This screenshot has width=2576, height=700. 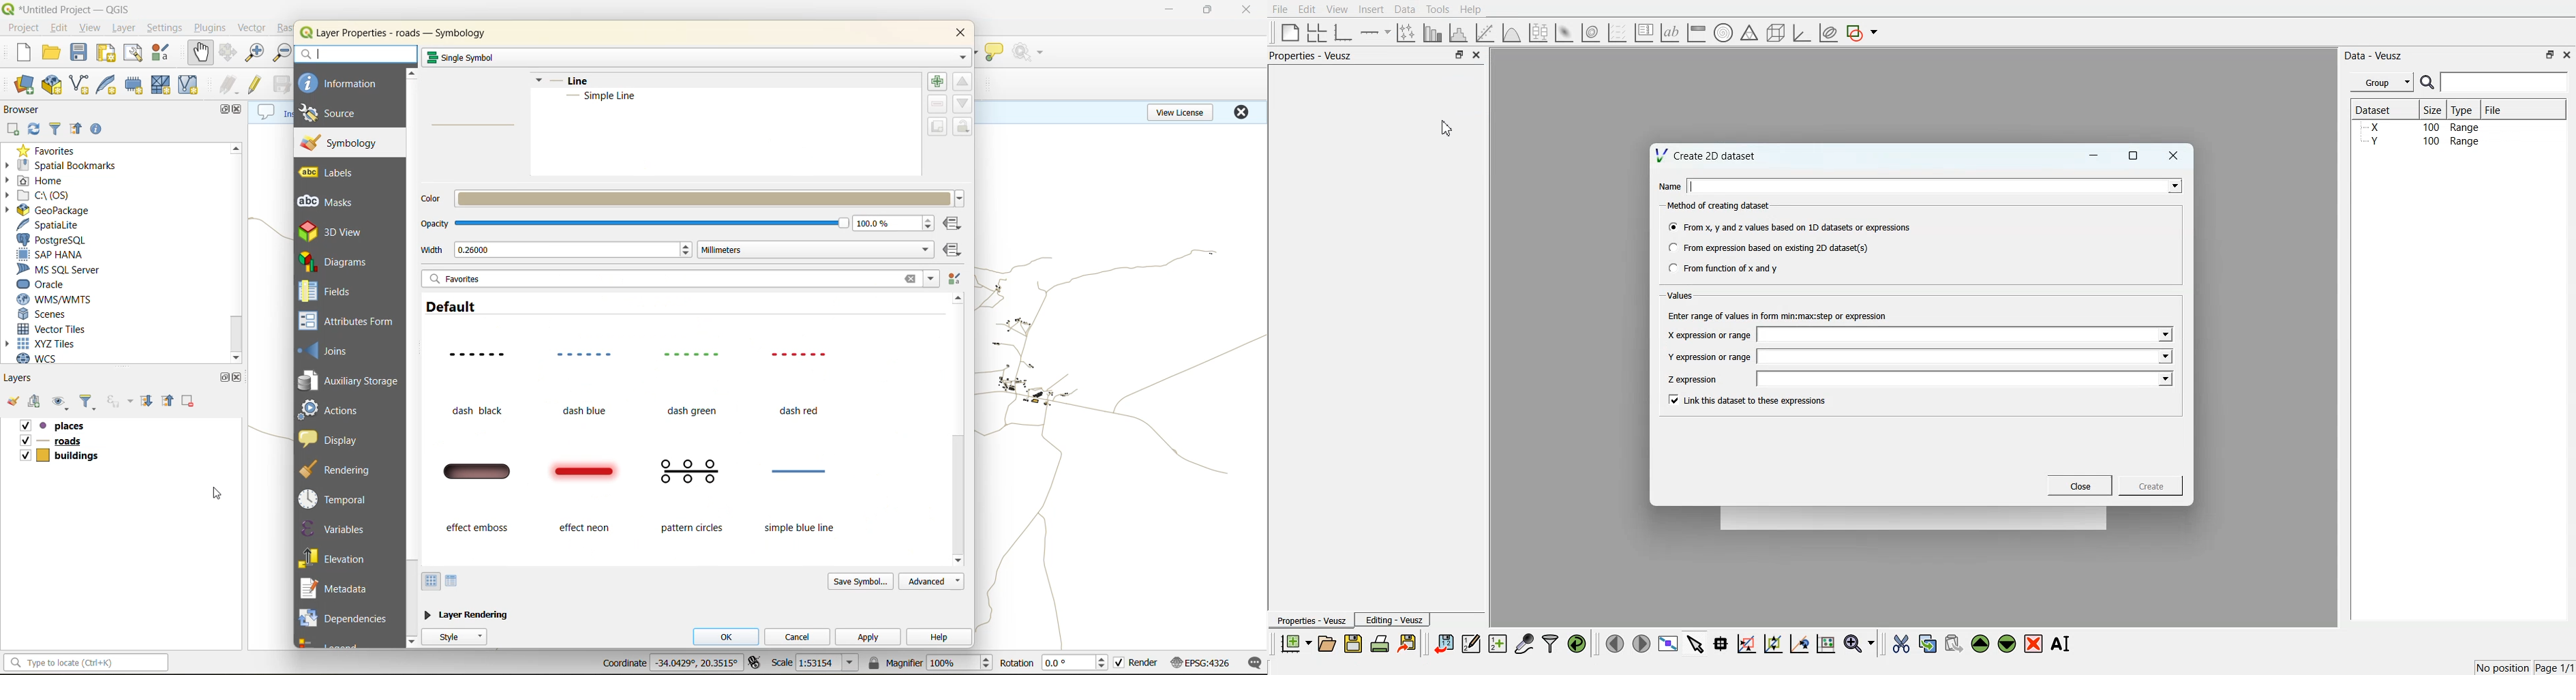 I want to click on filter symbols, so click(x=931, y=278).